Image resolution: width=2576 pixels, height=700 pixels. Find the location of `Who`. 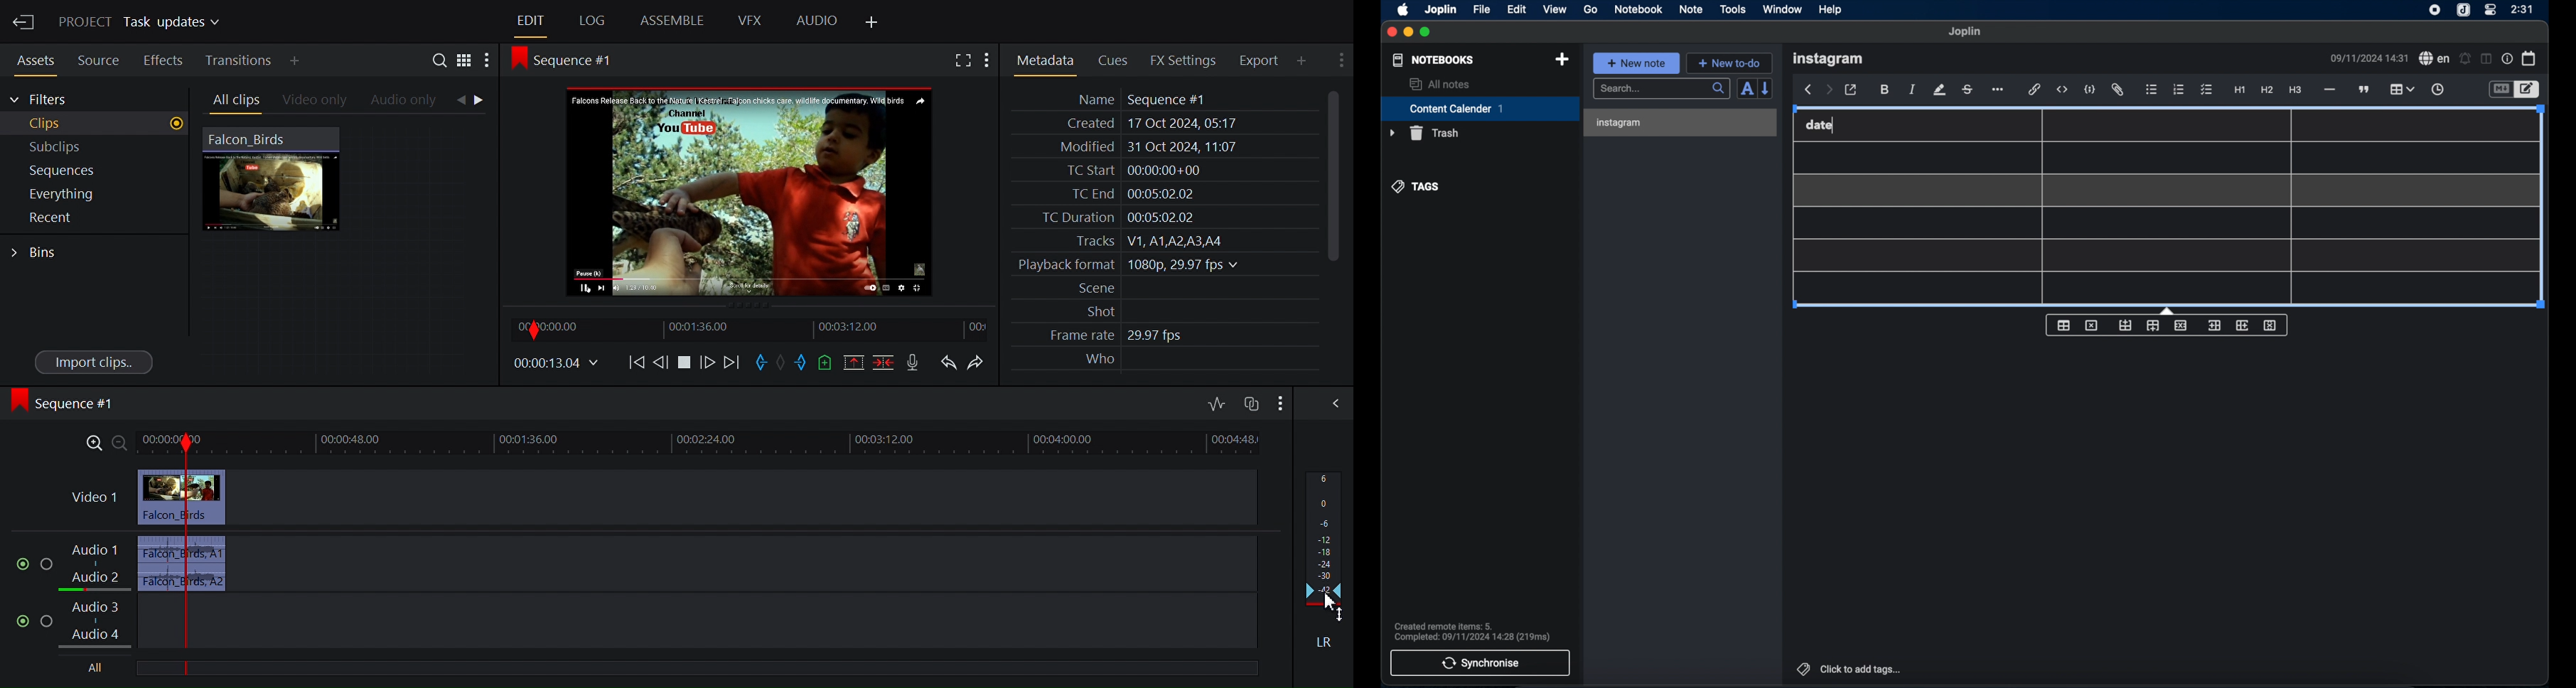

Who is located at coordinates (1098, 360).